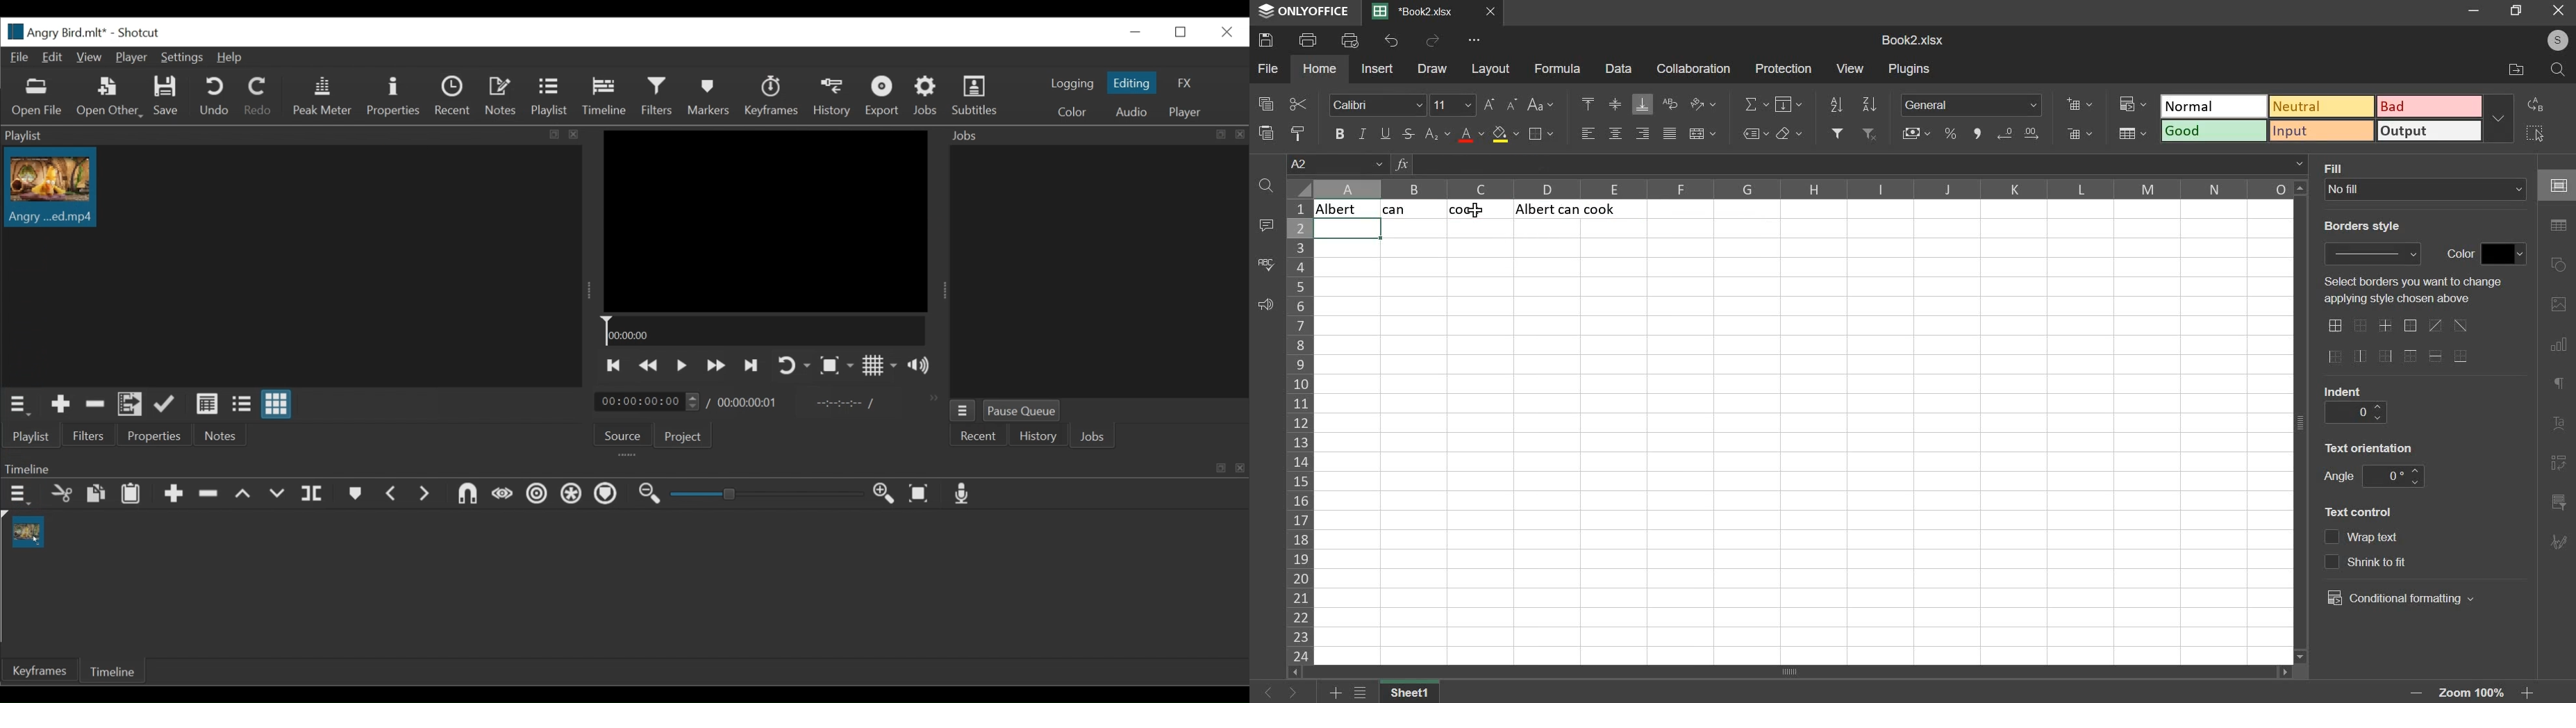  Describe the element at coordinates (2343, 389) in the screenshot. I see `text` at that location.